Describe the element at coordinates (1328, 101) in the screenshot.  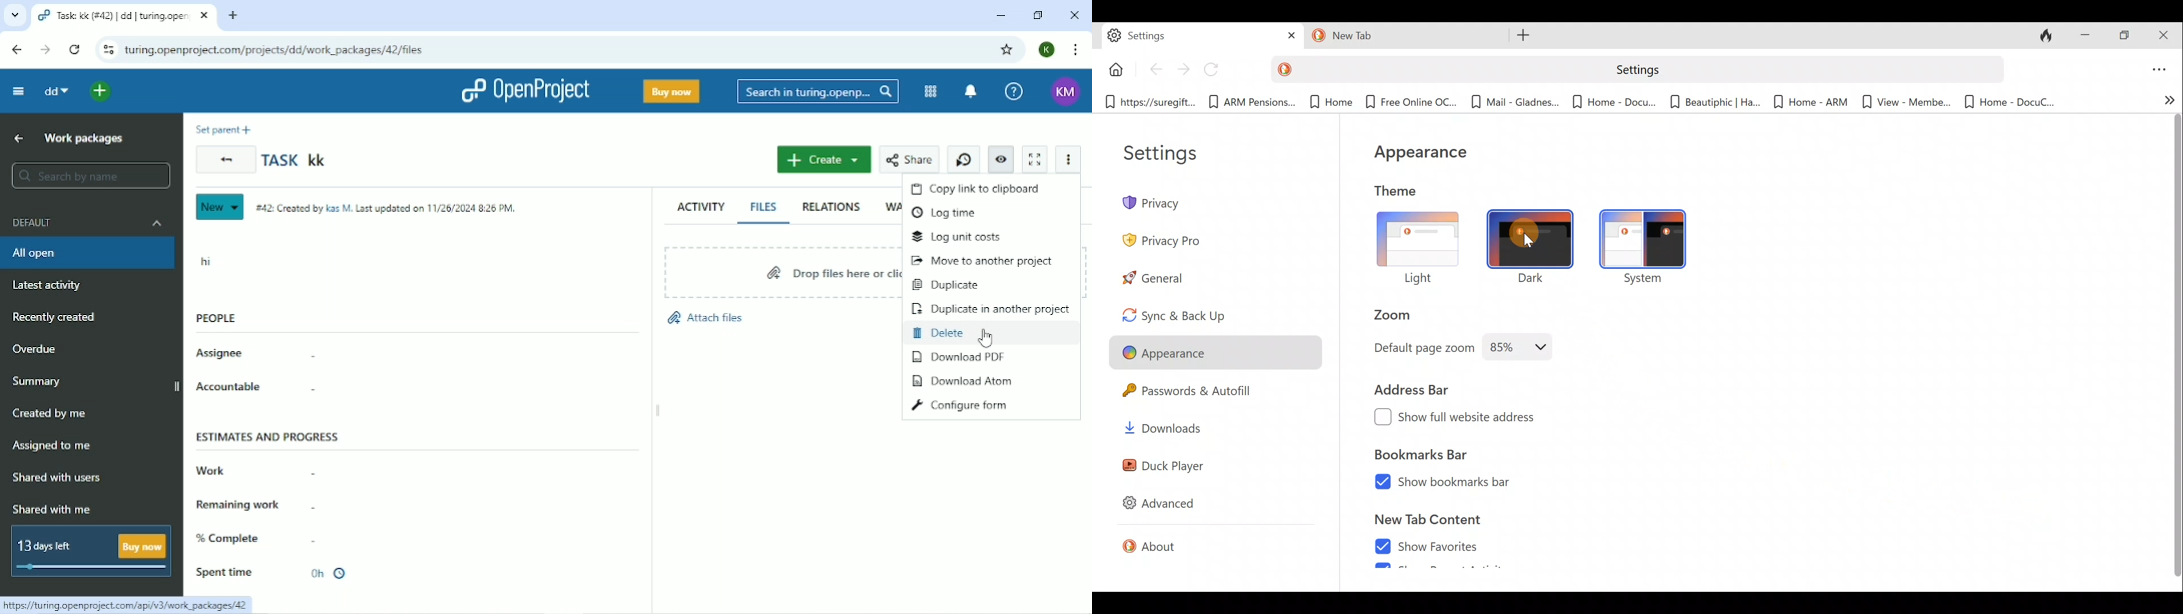
I see `Bookmark 3` at that location.